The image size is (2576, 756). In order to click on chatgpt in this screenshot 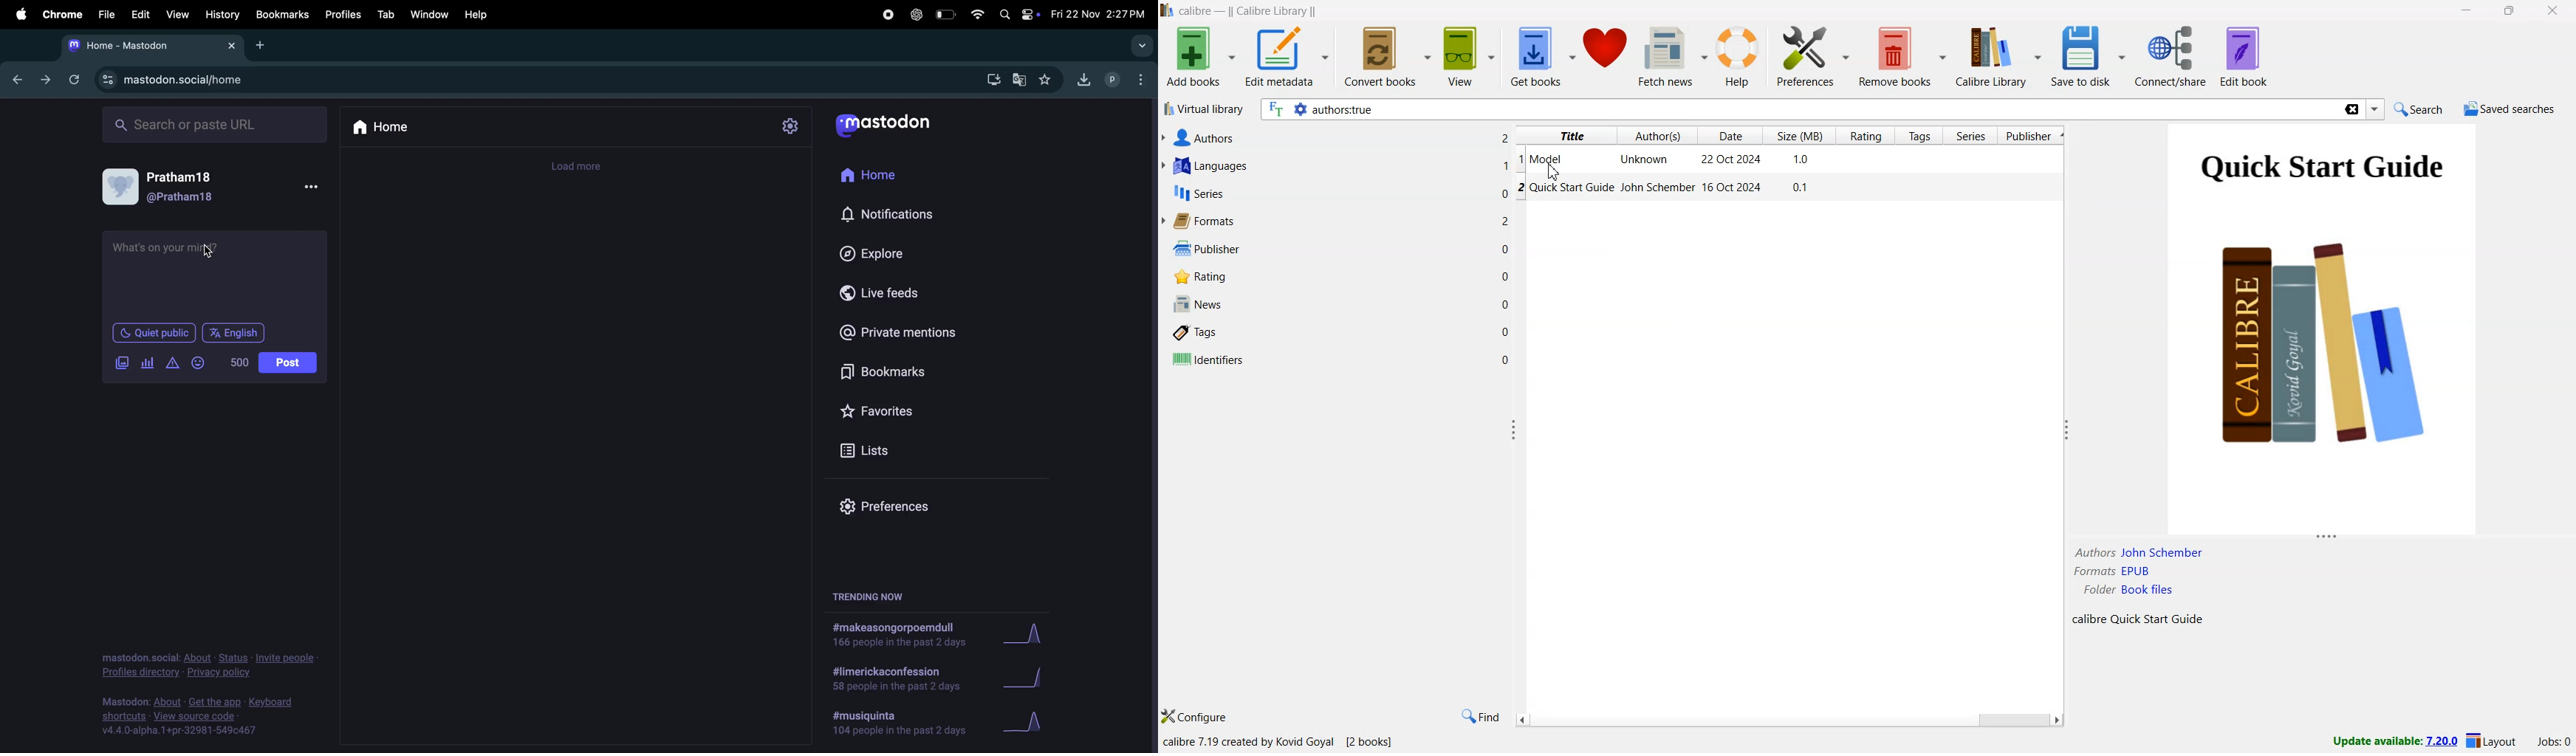, I will do `click(918, 14)`.